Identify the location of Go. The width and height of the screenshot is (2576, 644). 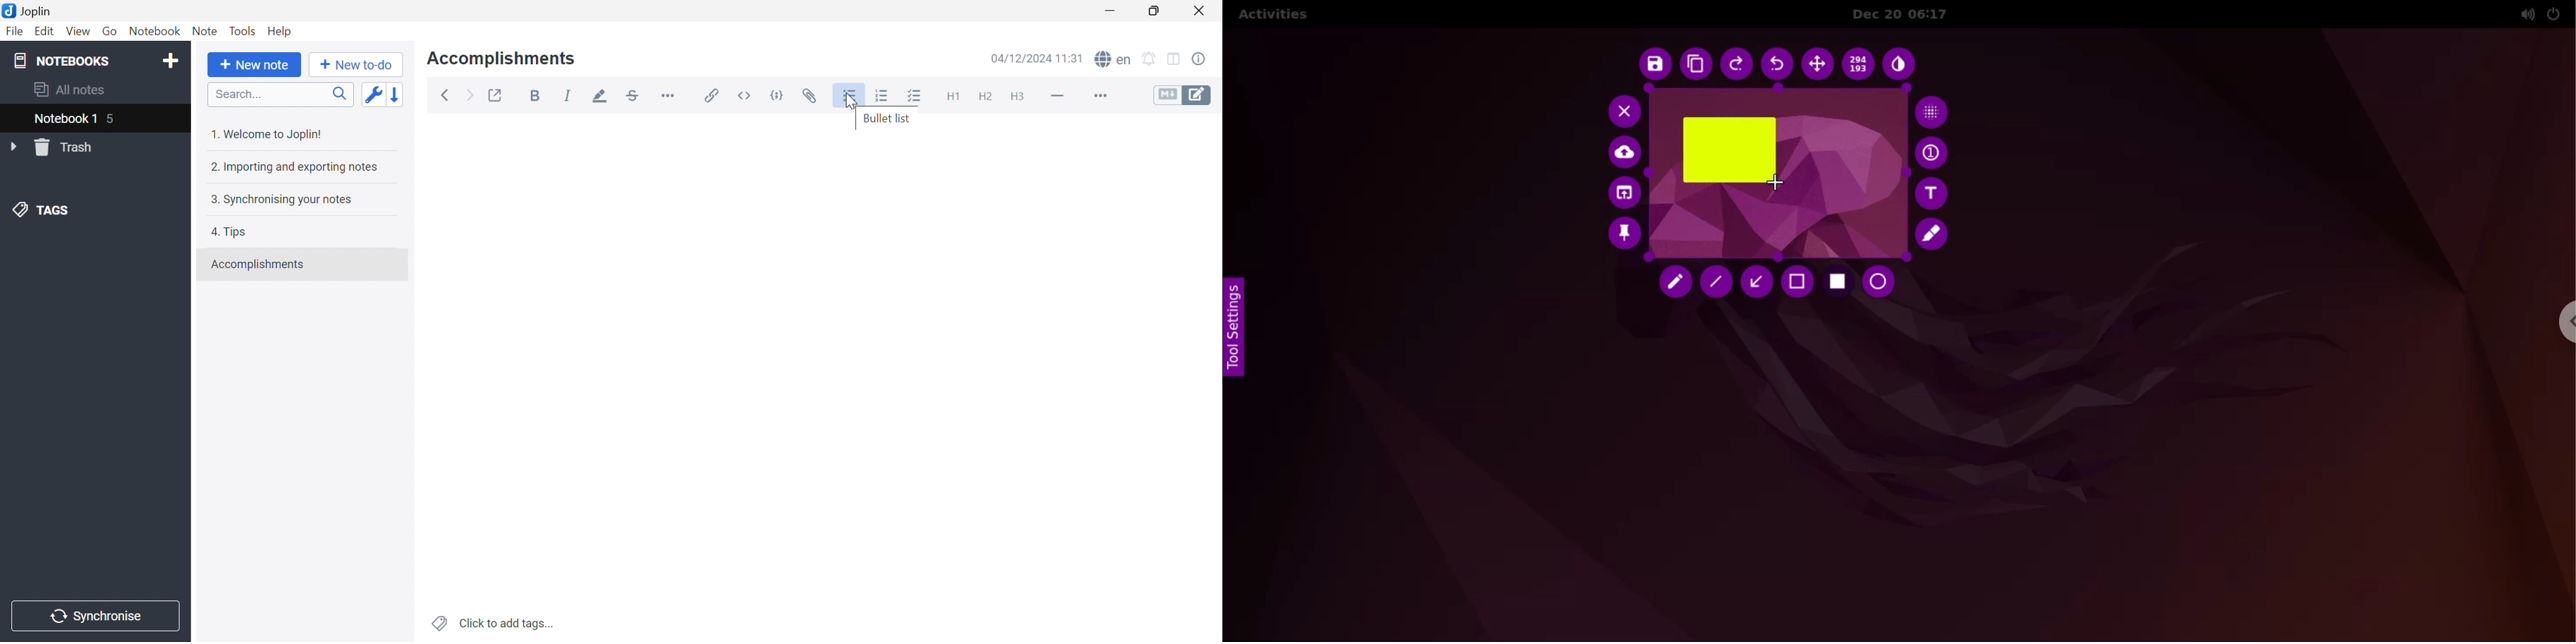
(111, 32).